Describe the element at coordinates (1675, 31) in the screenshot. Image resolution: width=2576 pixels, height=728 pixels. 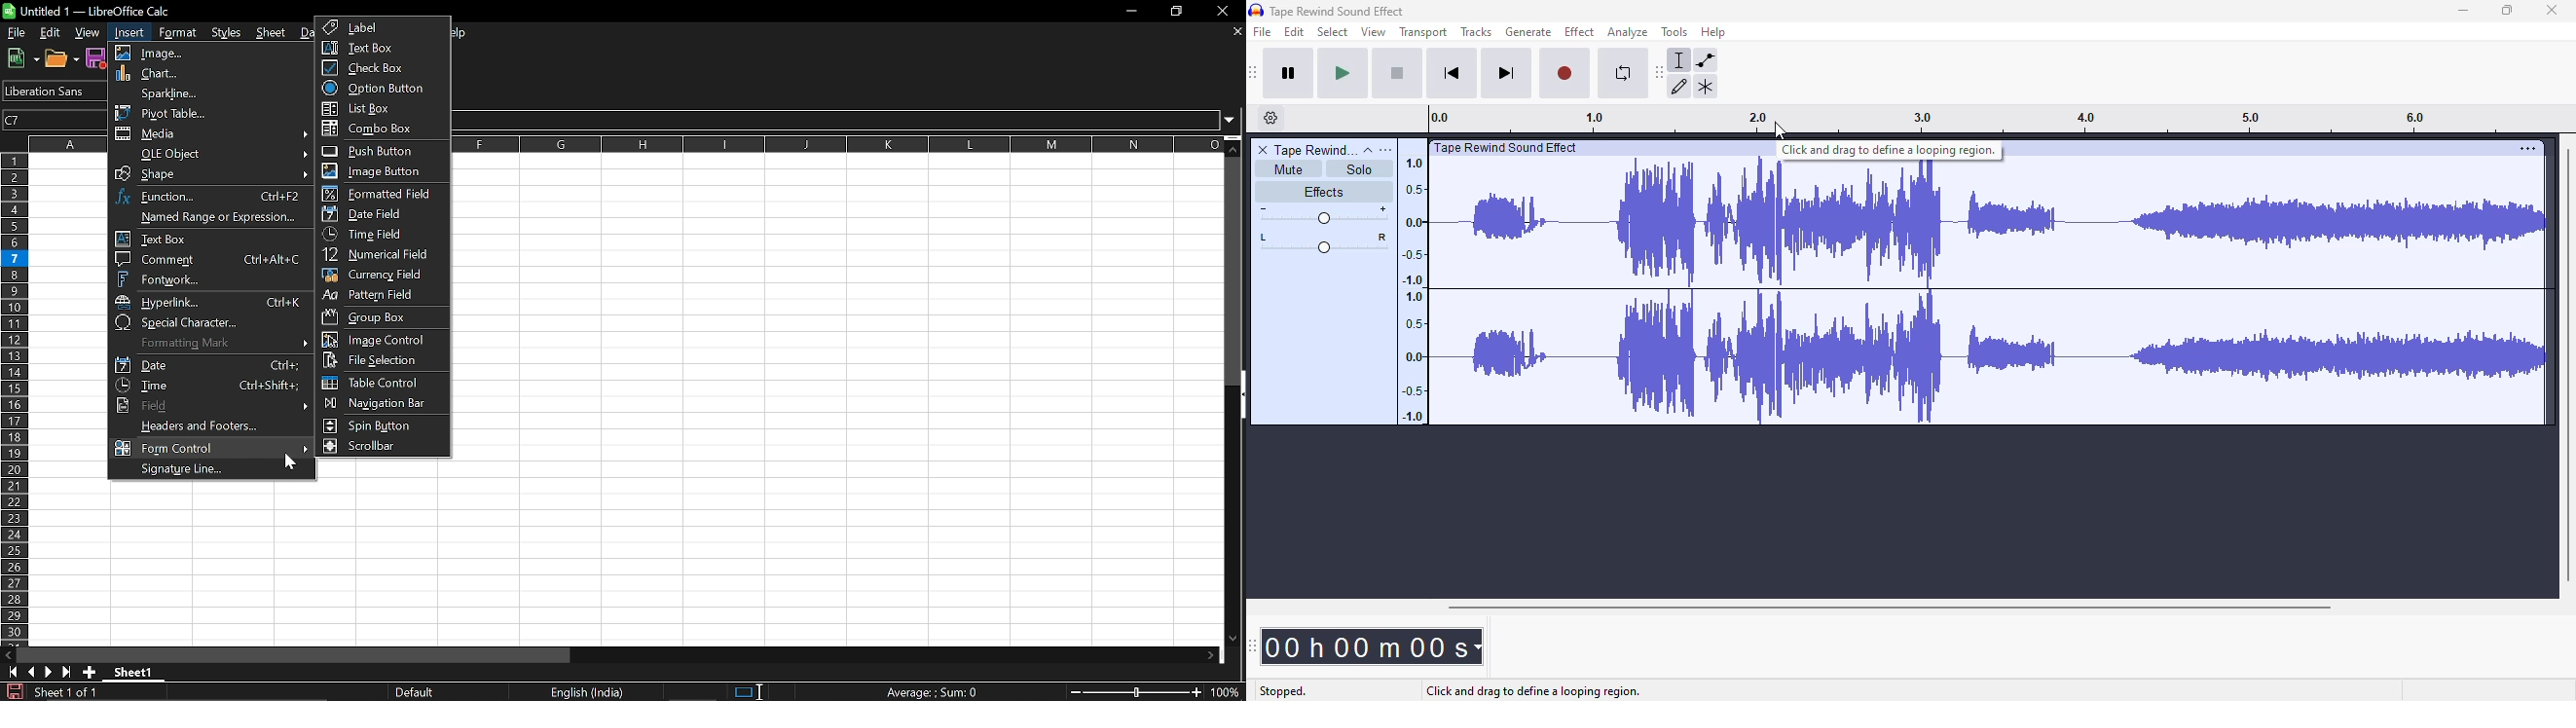
I see `tools` at that location.